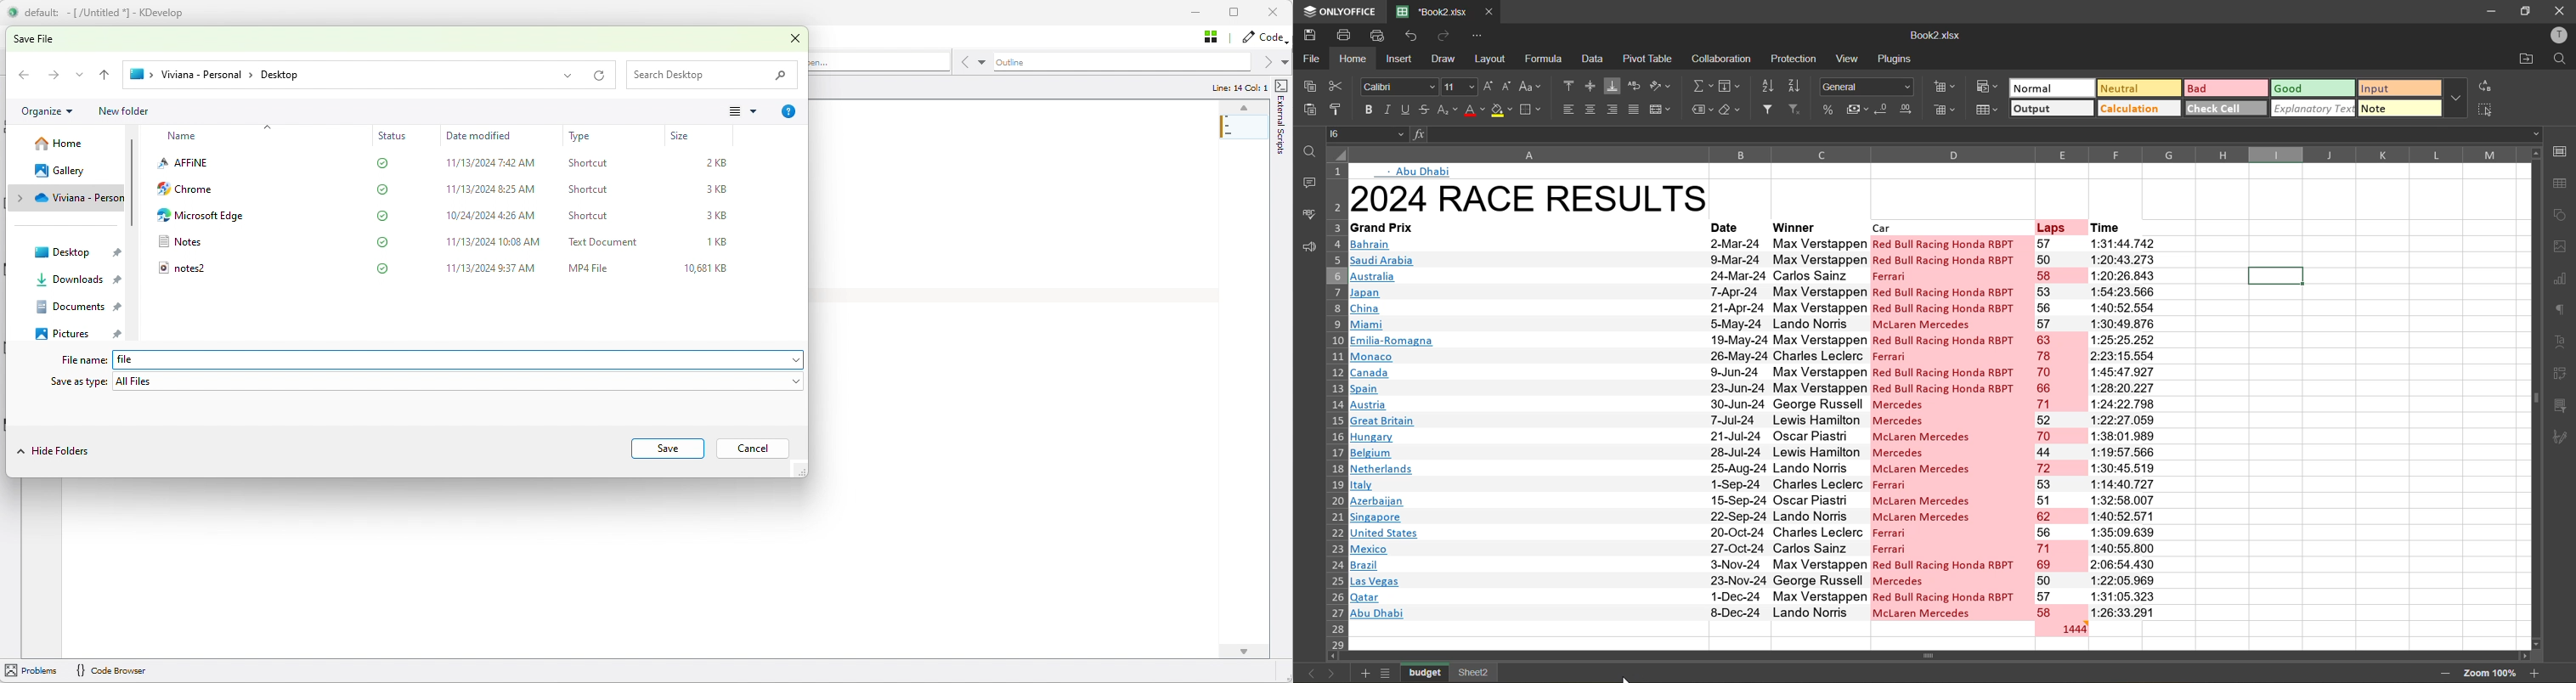 This screenshot has height=700, width=2576. I want to click on align top, so click(1570, 87).